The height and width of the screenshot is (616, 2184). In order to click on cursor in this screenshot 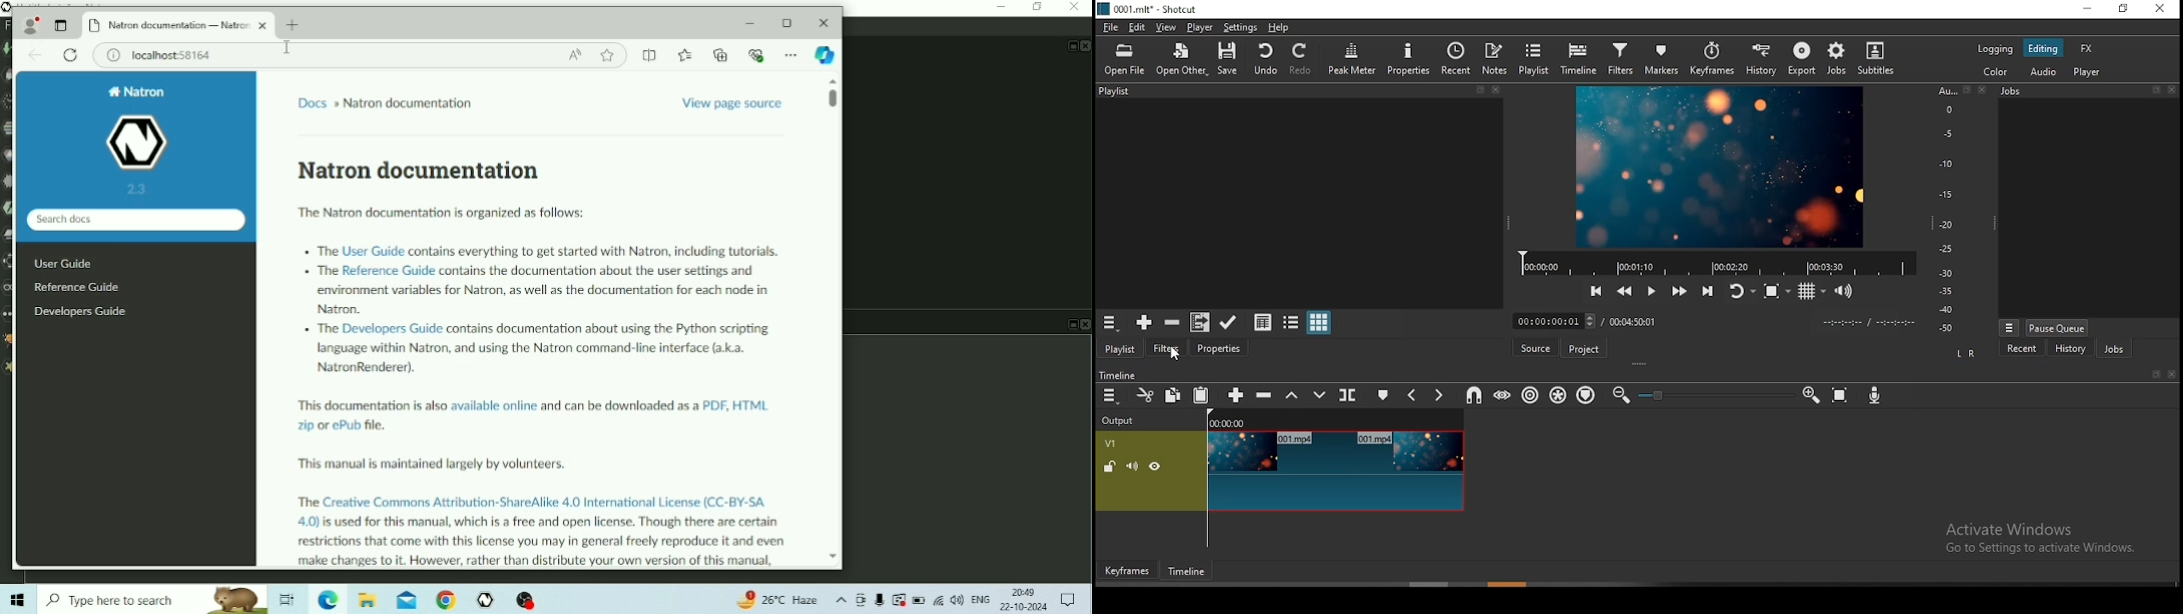, I will do `click(1177, 356)`.